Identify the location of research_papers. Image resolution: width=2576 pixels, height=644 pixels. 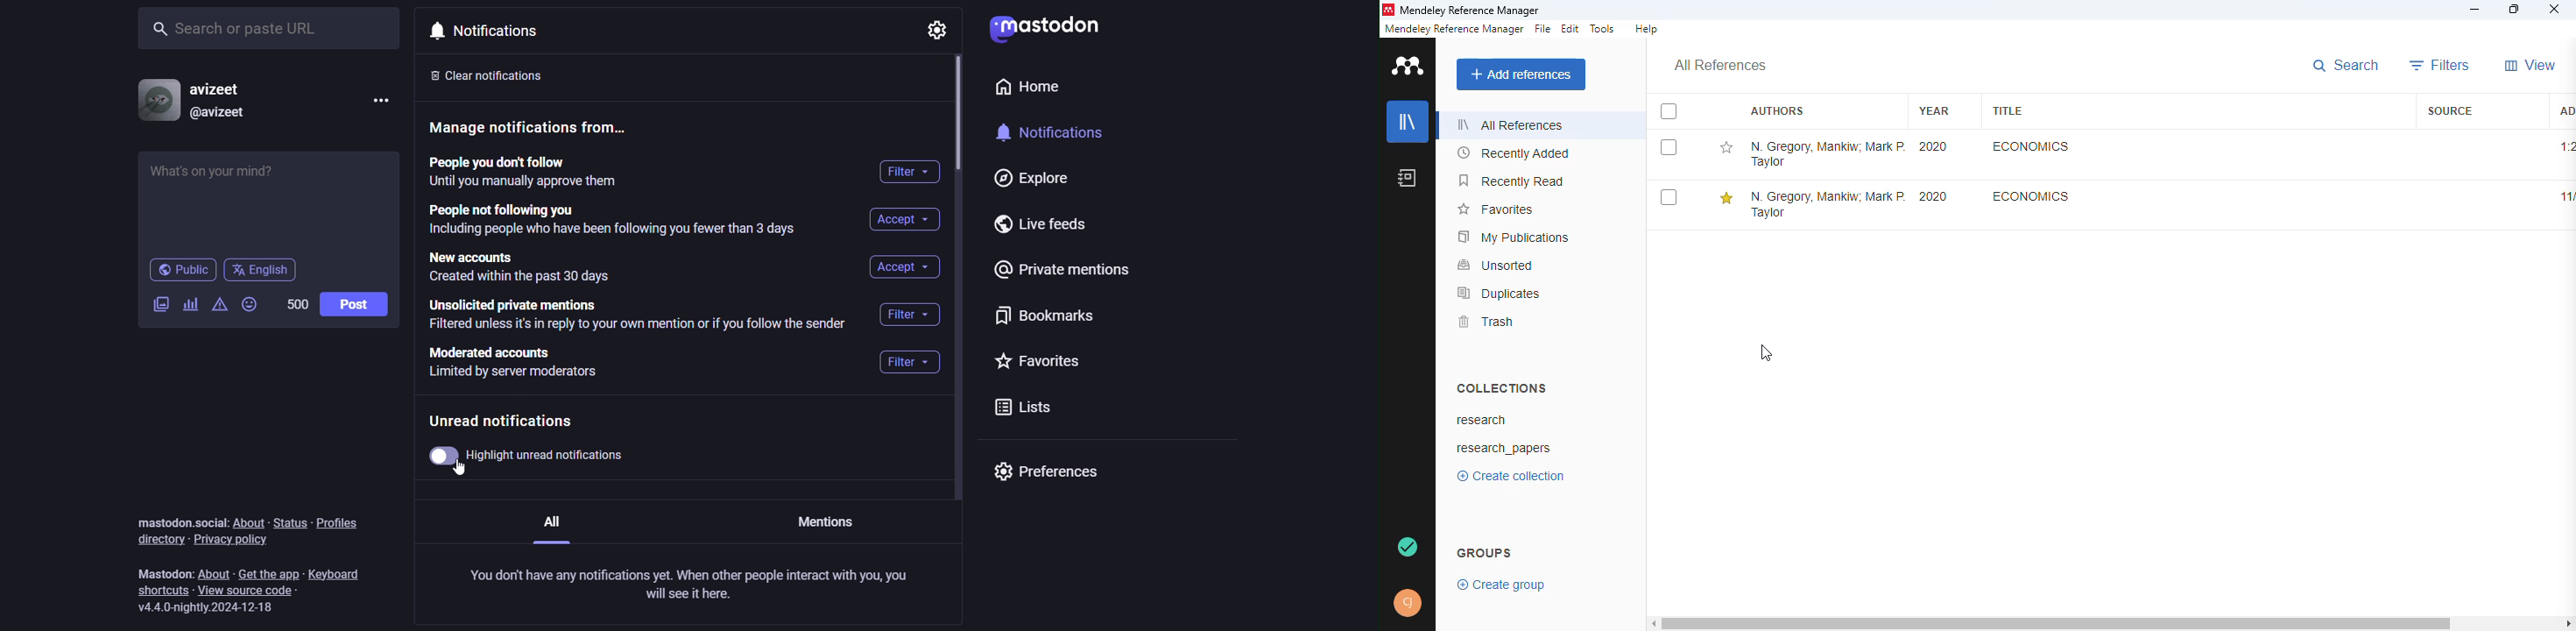
(1505, 450).